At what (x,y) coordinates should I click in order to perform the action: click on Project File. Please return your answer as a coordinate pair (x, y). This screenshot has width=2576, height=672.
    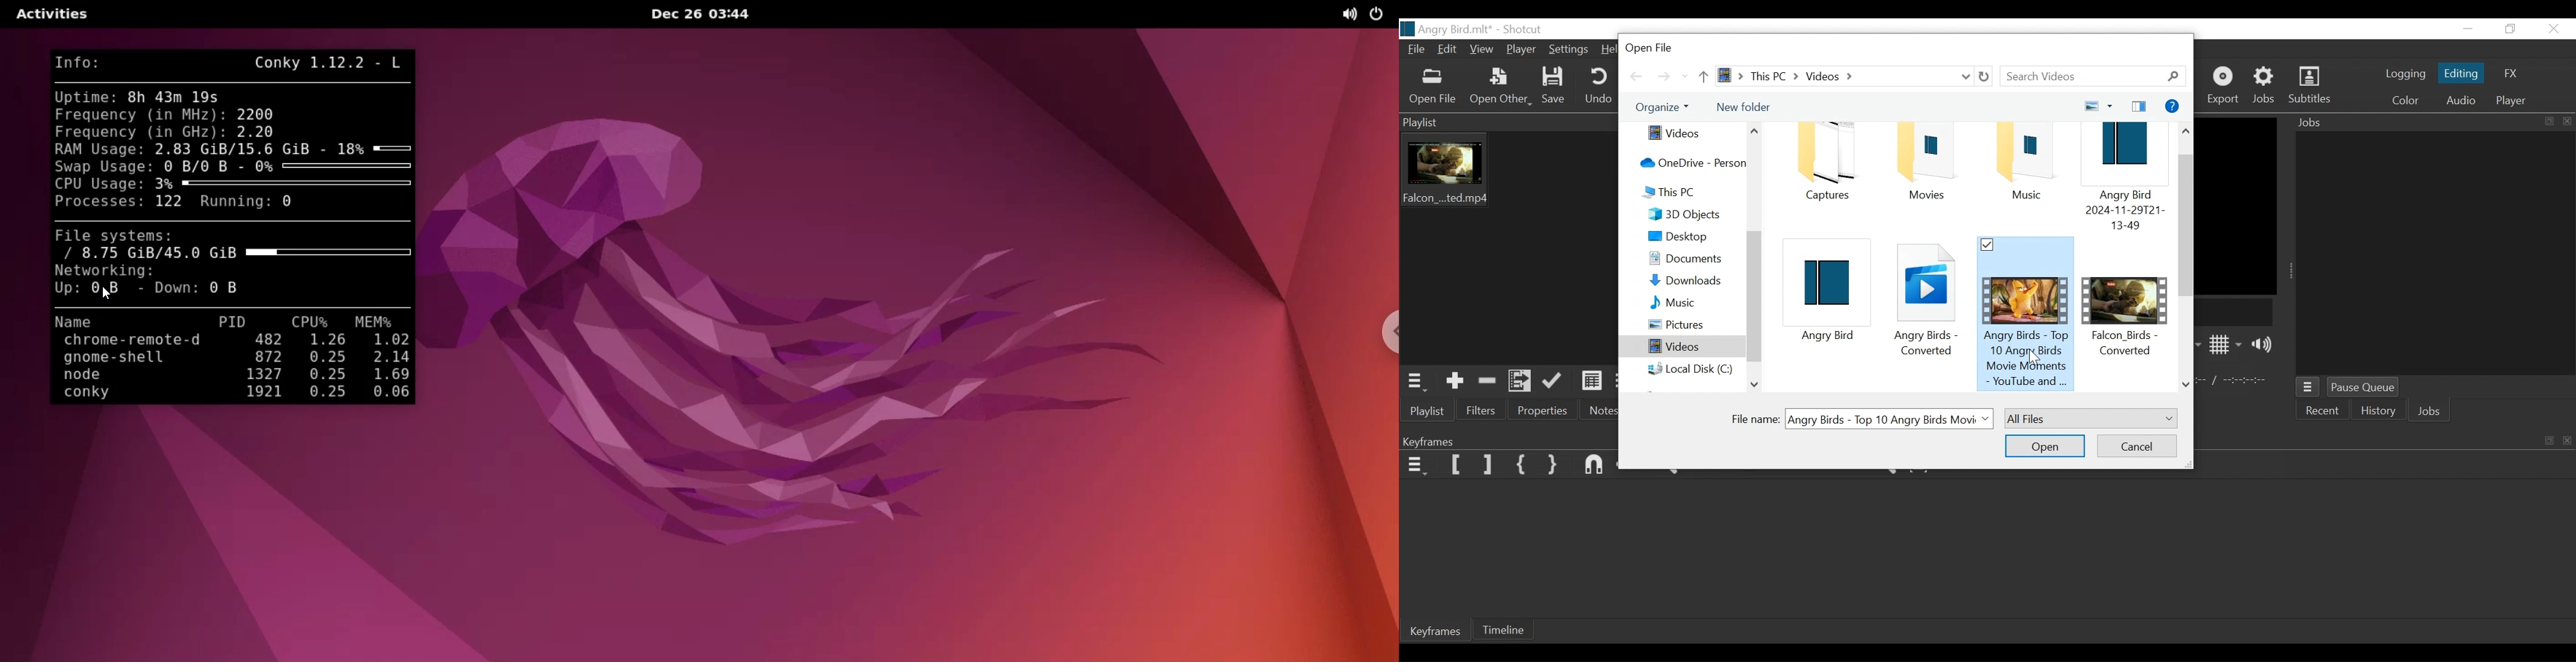
    Looking at the image, I should click on (1831, 323).